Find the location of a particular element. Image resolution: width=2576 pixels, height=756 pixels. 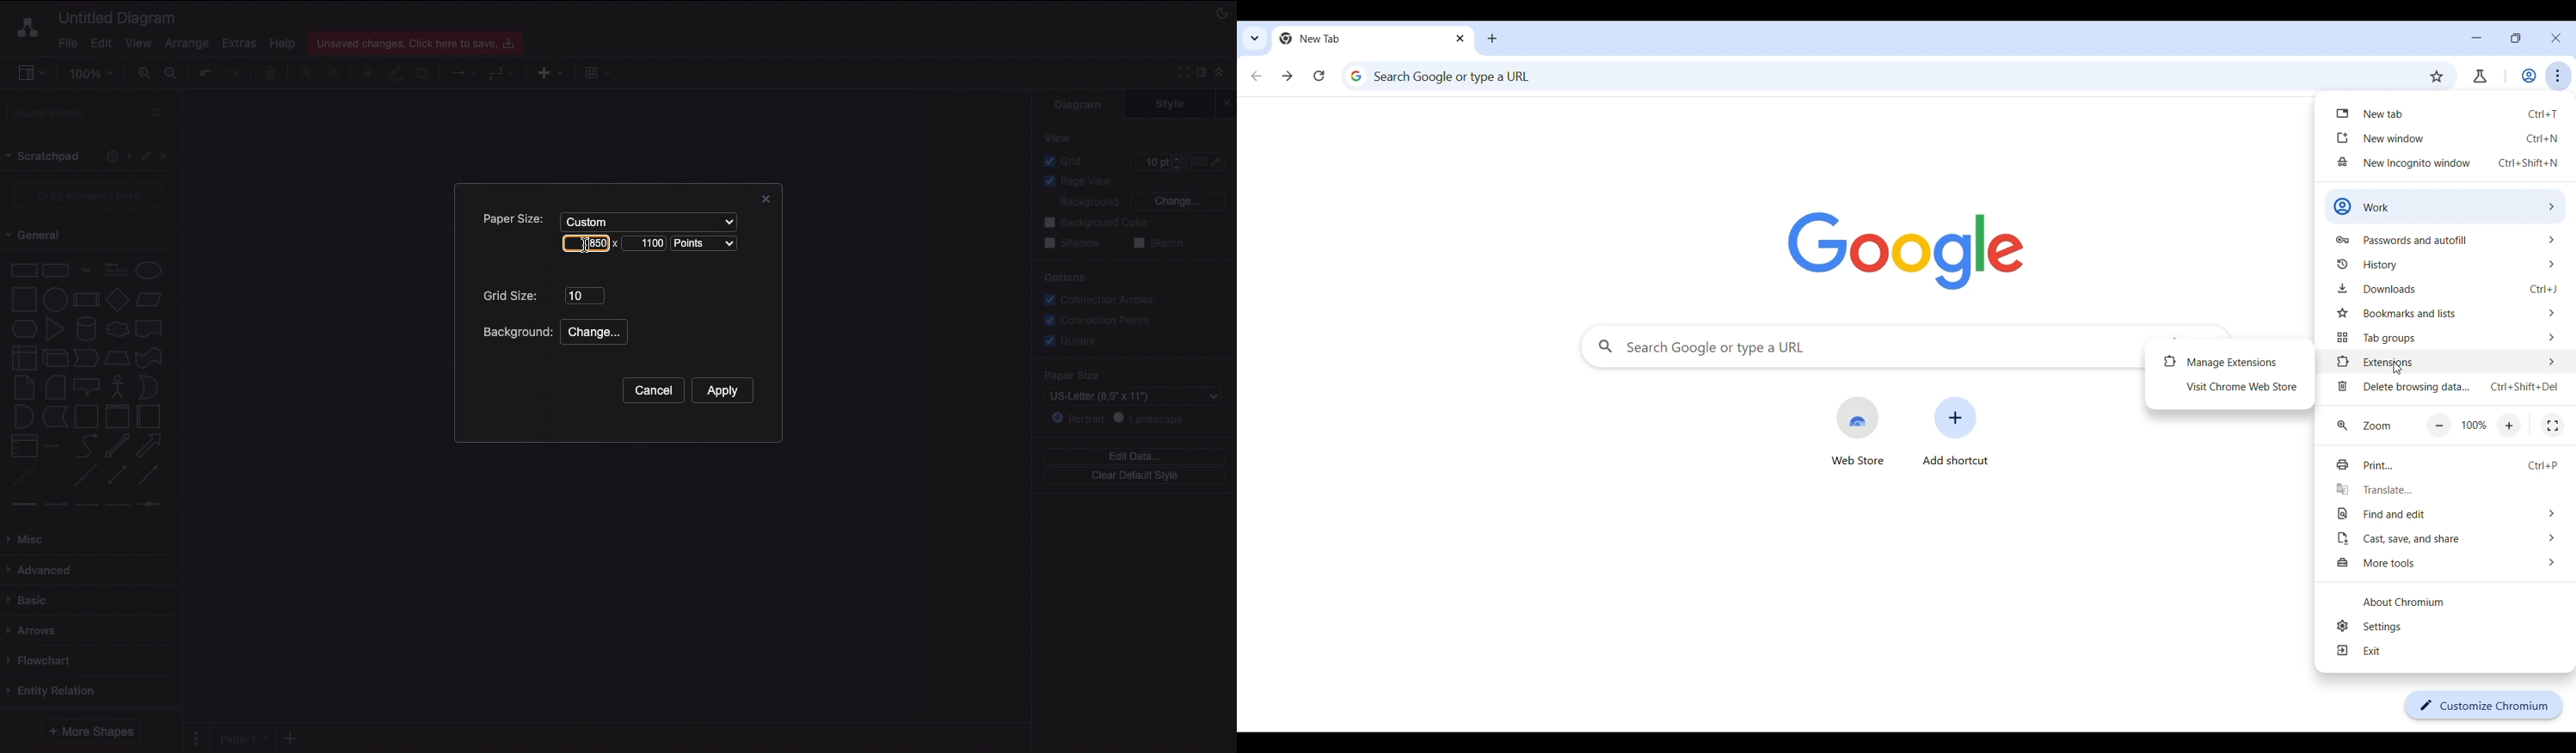

Vertical container is located at coordinates (118, 415).